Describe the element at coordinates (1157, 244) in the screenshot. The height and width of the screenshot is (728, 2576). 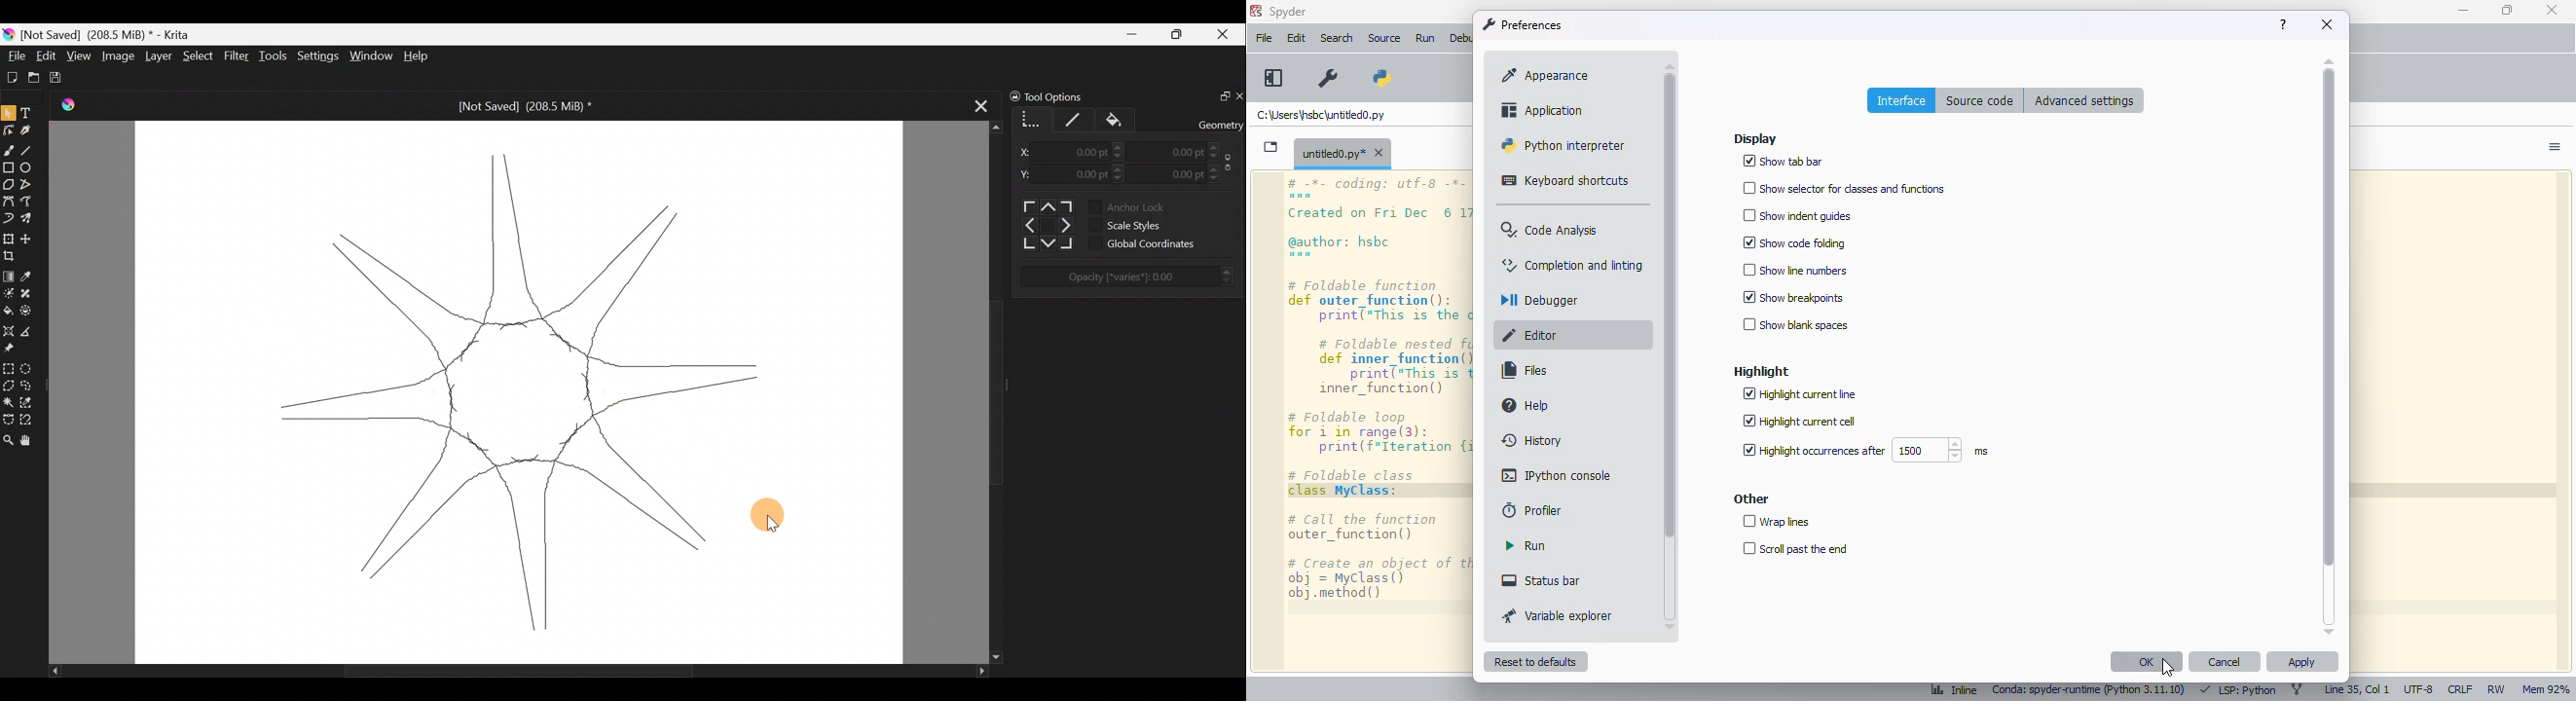
I see `Global coordinates` at that location.